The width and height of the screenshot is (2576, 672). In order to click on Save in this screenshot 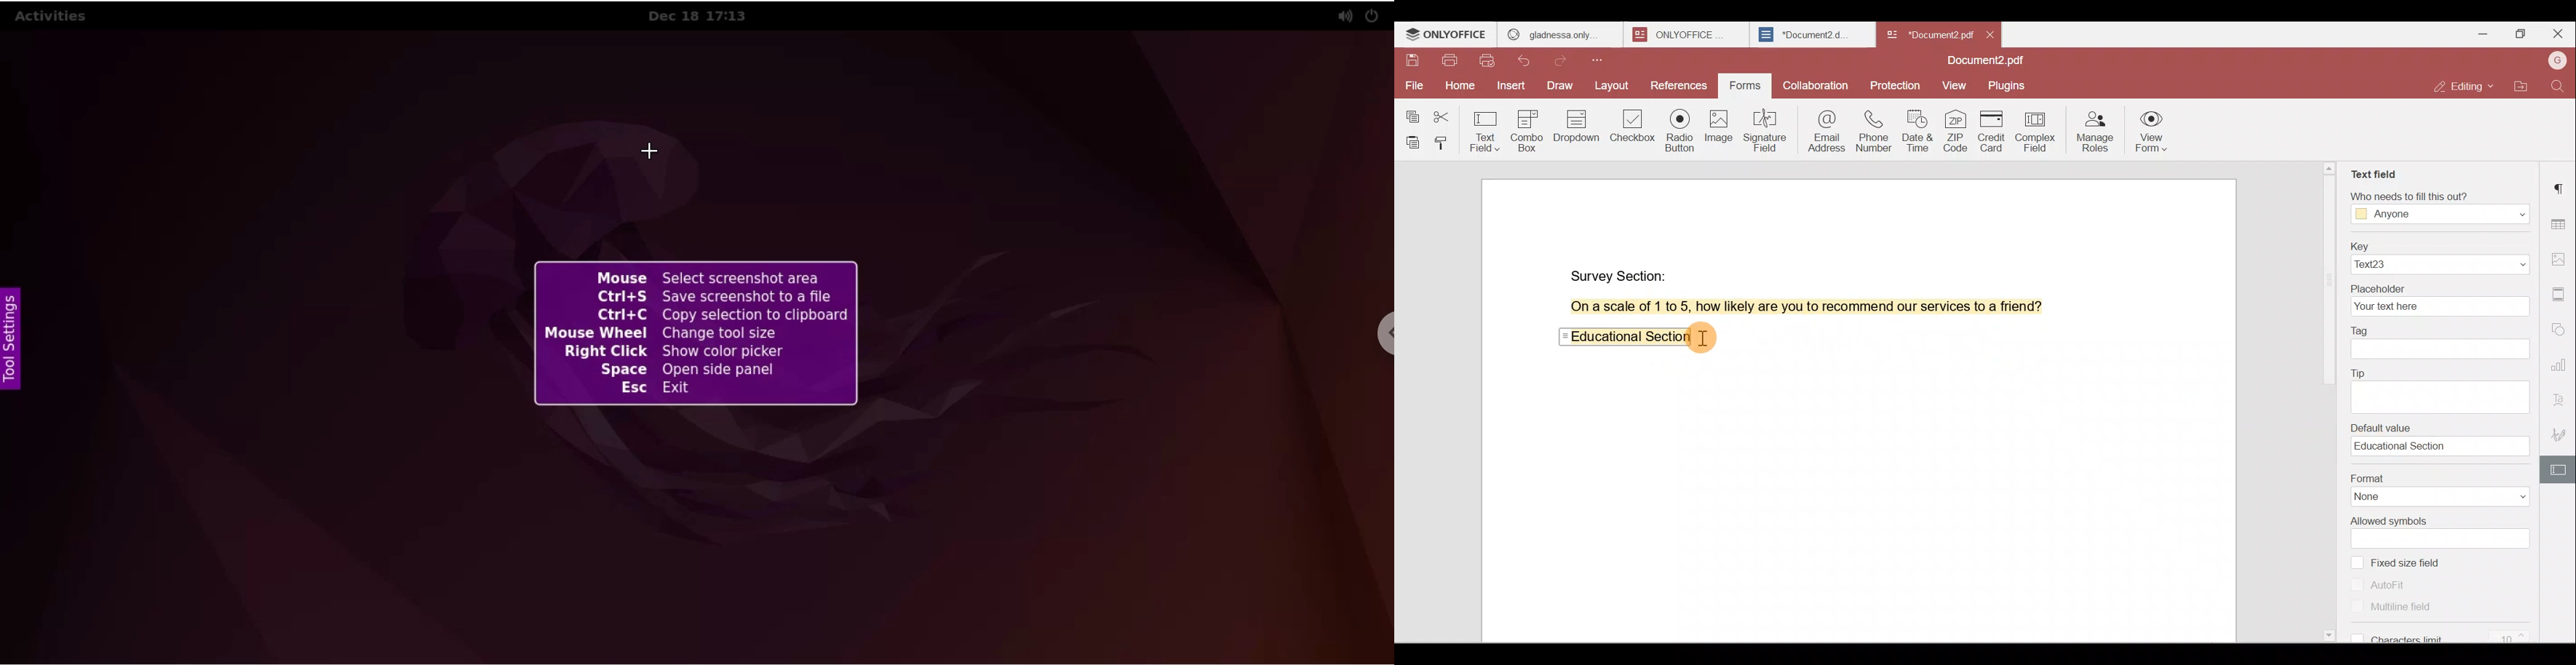, I will do `click(1412, 63)`.